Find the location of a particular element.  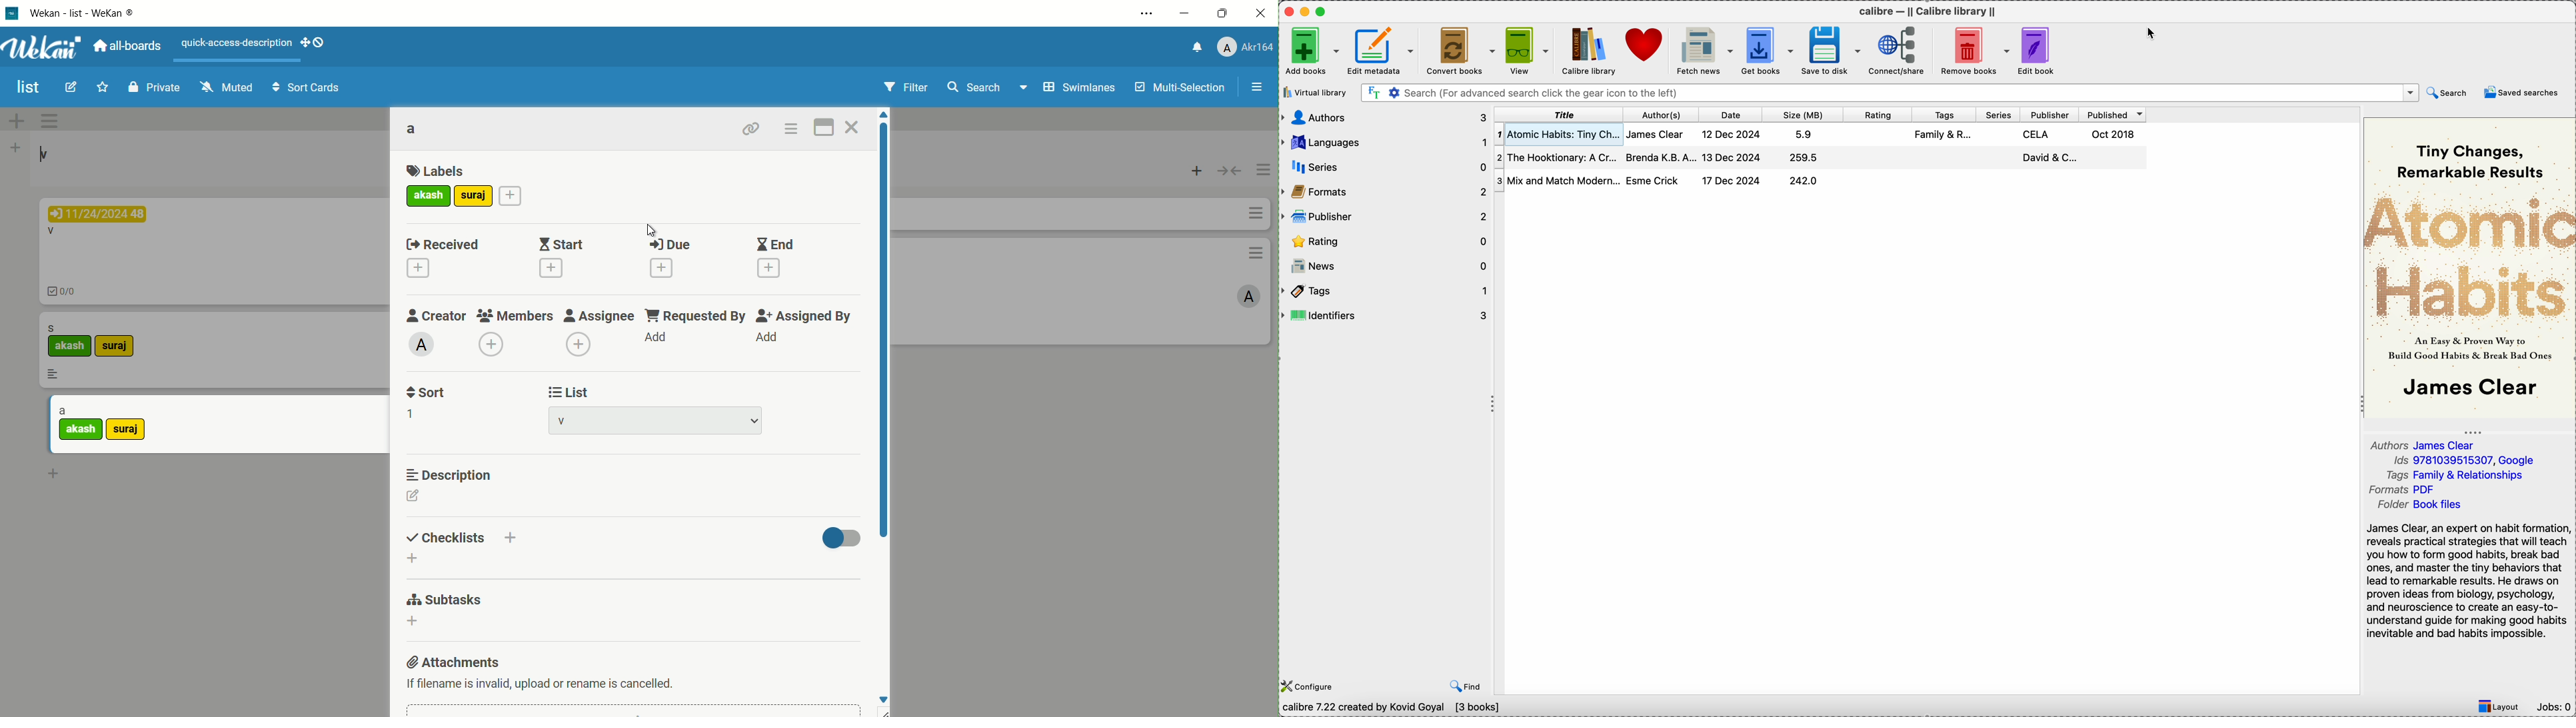

add is located at coordinates (13, 151).